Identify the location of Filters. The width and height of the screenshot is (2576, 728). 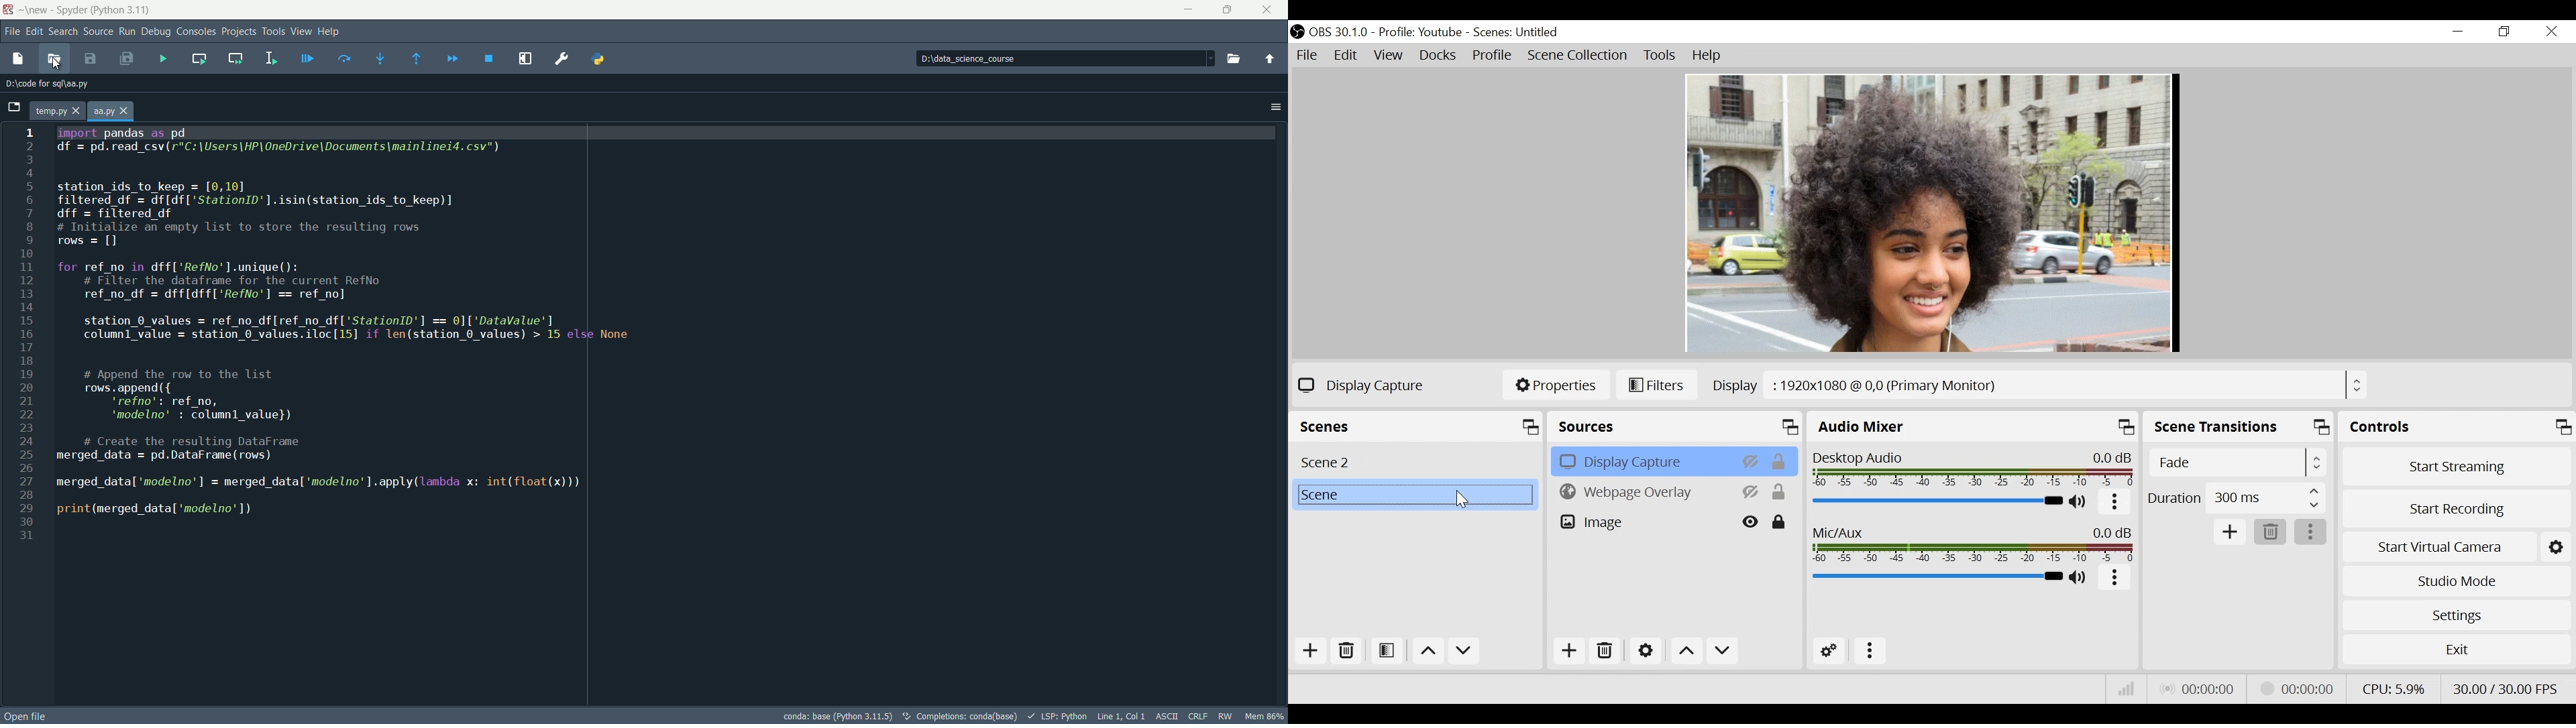
(1659, 385).